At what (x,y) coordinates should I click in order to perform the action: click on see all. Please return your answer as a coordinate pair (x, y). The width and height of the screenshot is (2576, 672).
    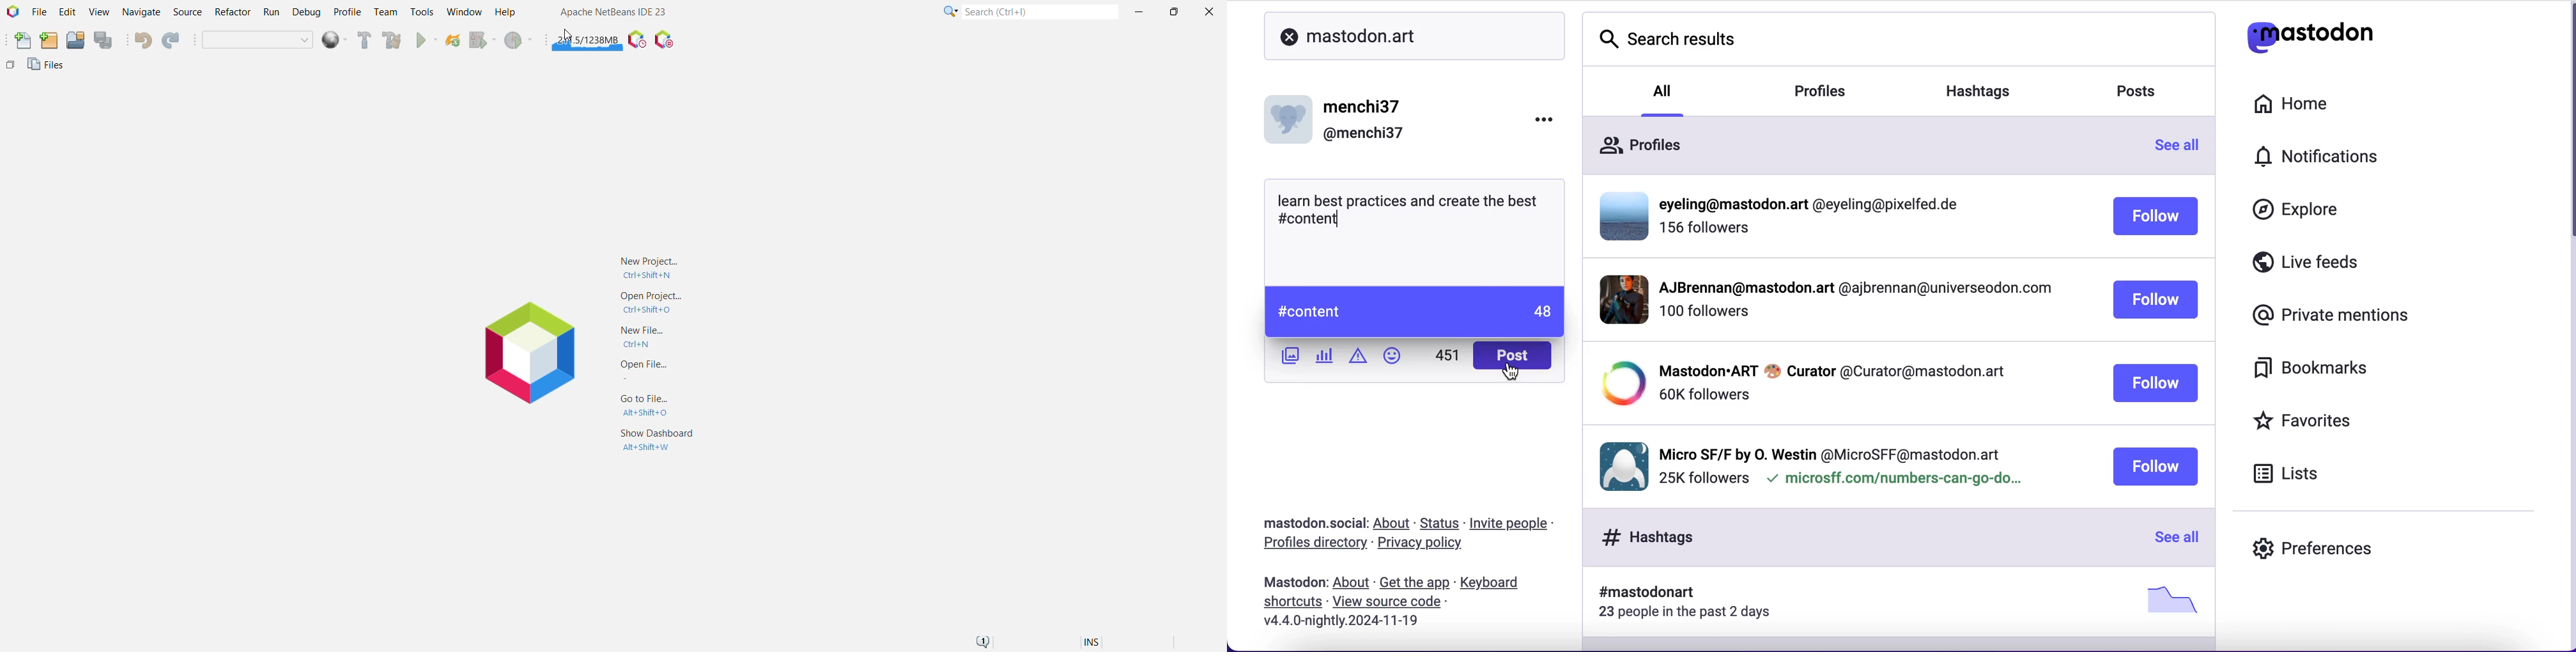
    Looking at the image, I should click on (2174, 538).